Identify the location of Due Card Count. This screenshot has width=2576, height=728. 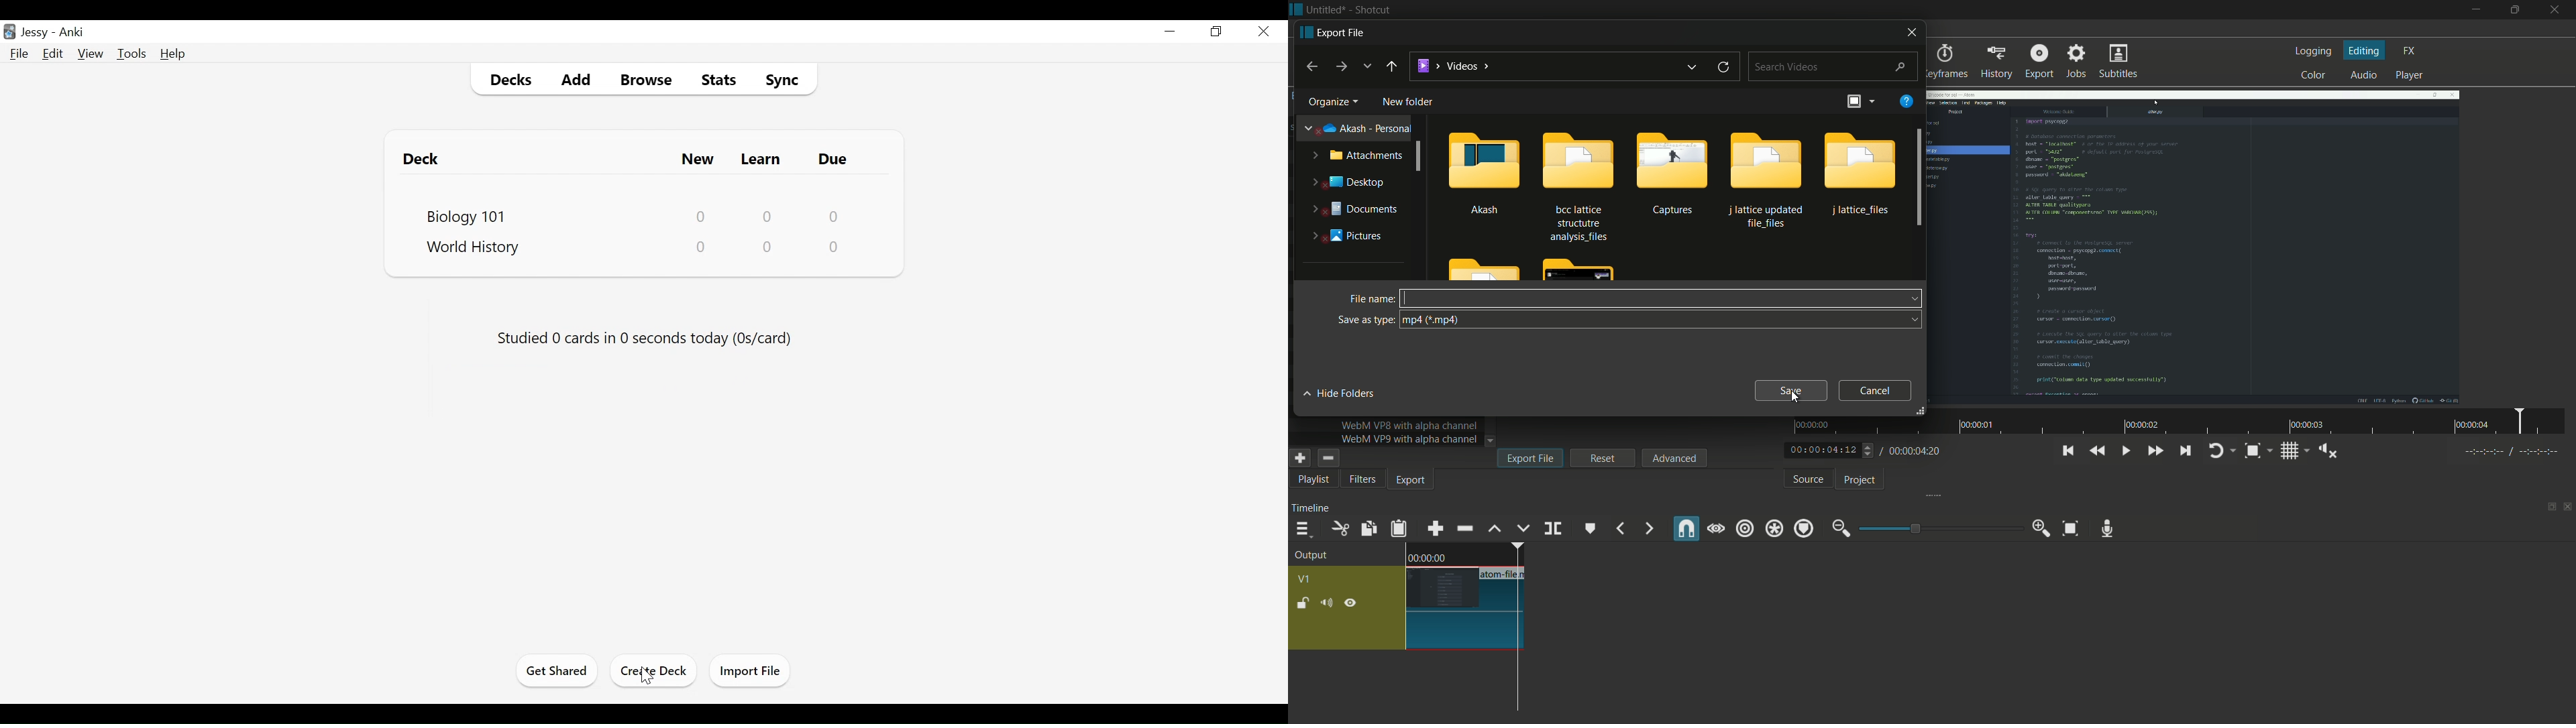
(834, 216).